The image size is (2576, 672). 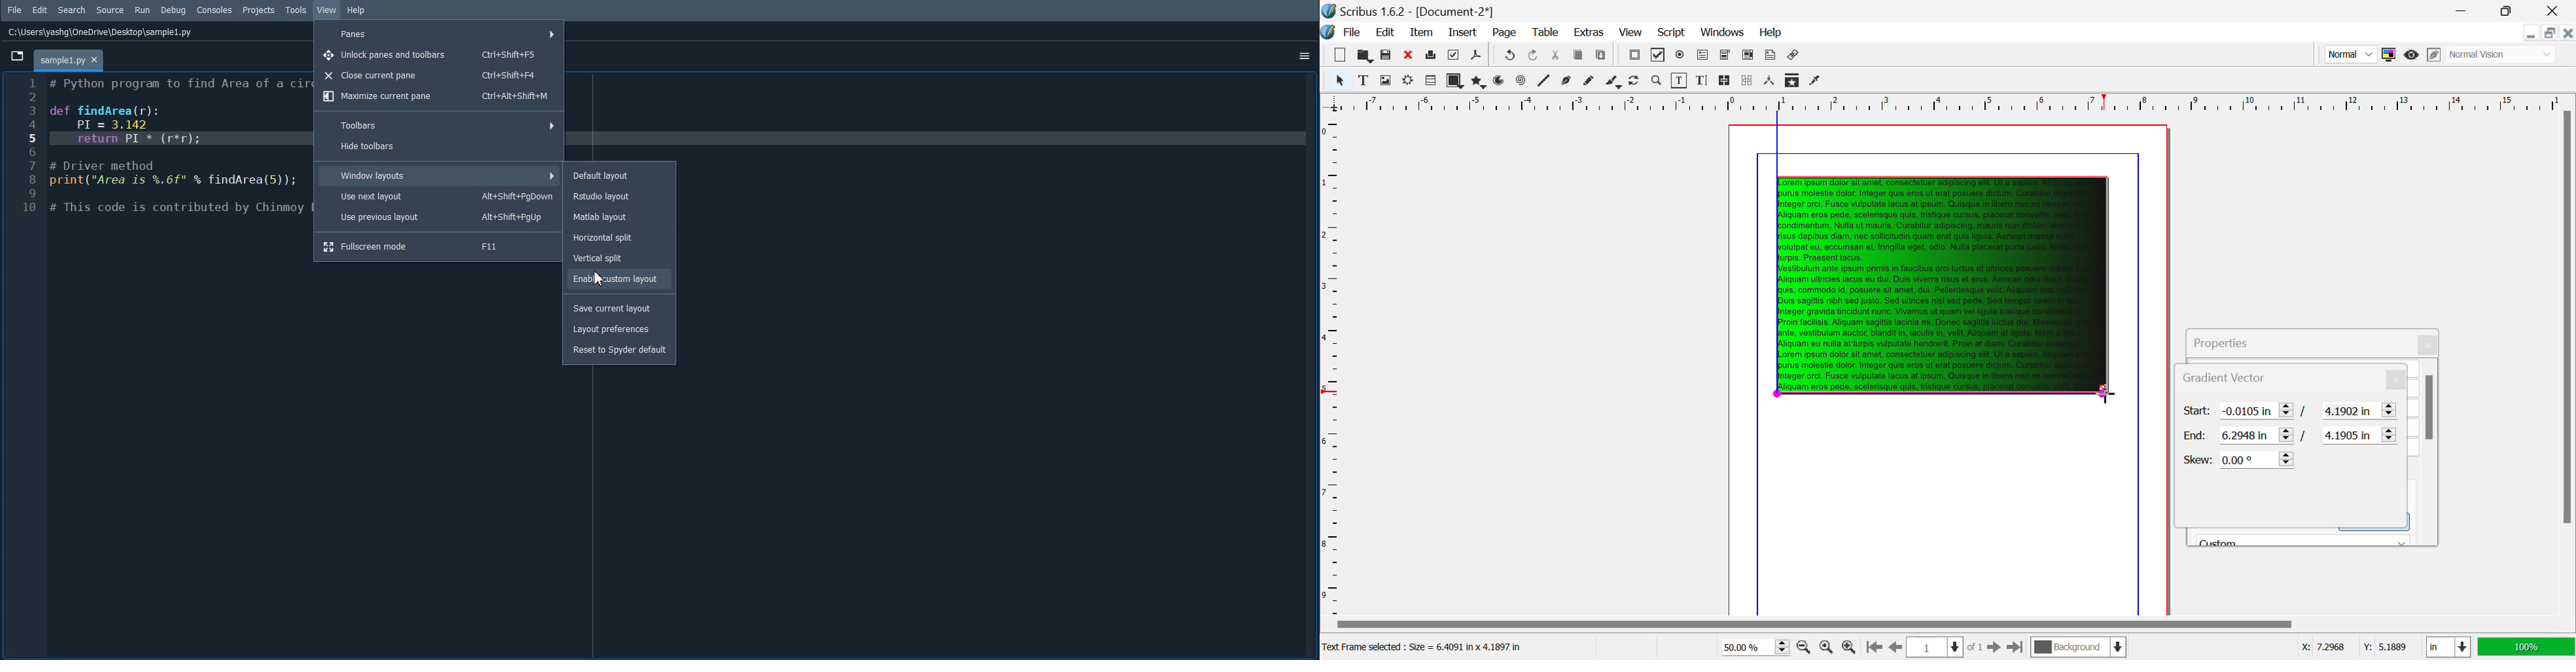 What do you see at coordinates (2412, 56) in the screenshot?
I see `Preview Mode` at bounding box center [2412, 56].